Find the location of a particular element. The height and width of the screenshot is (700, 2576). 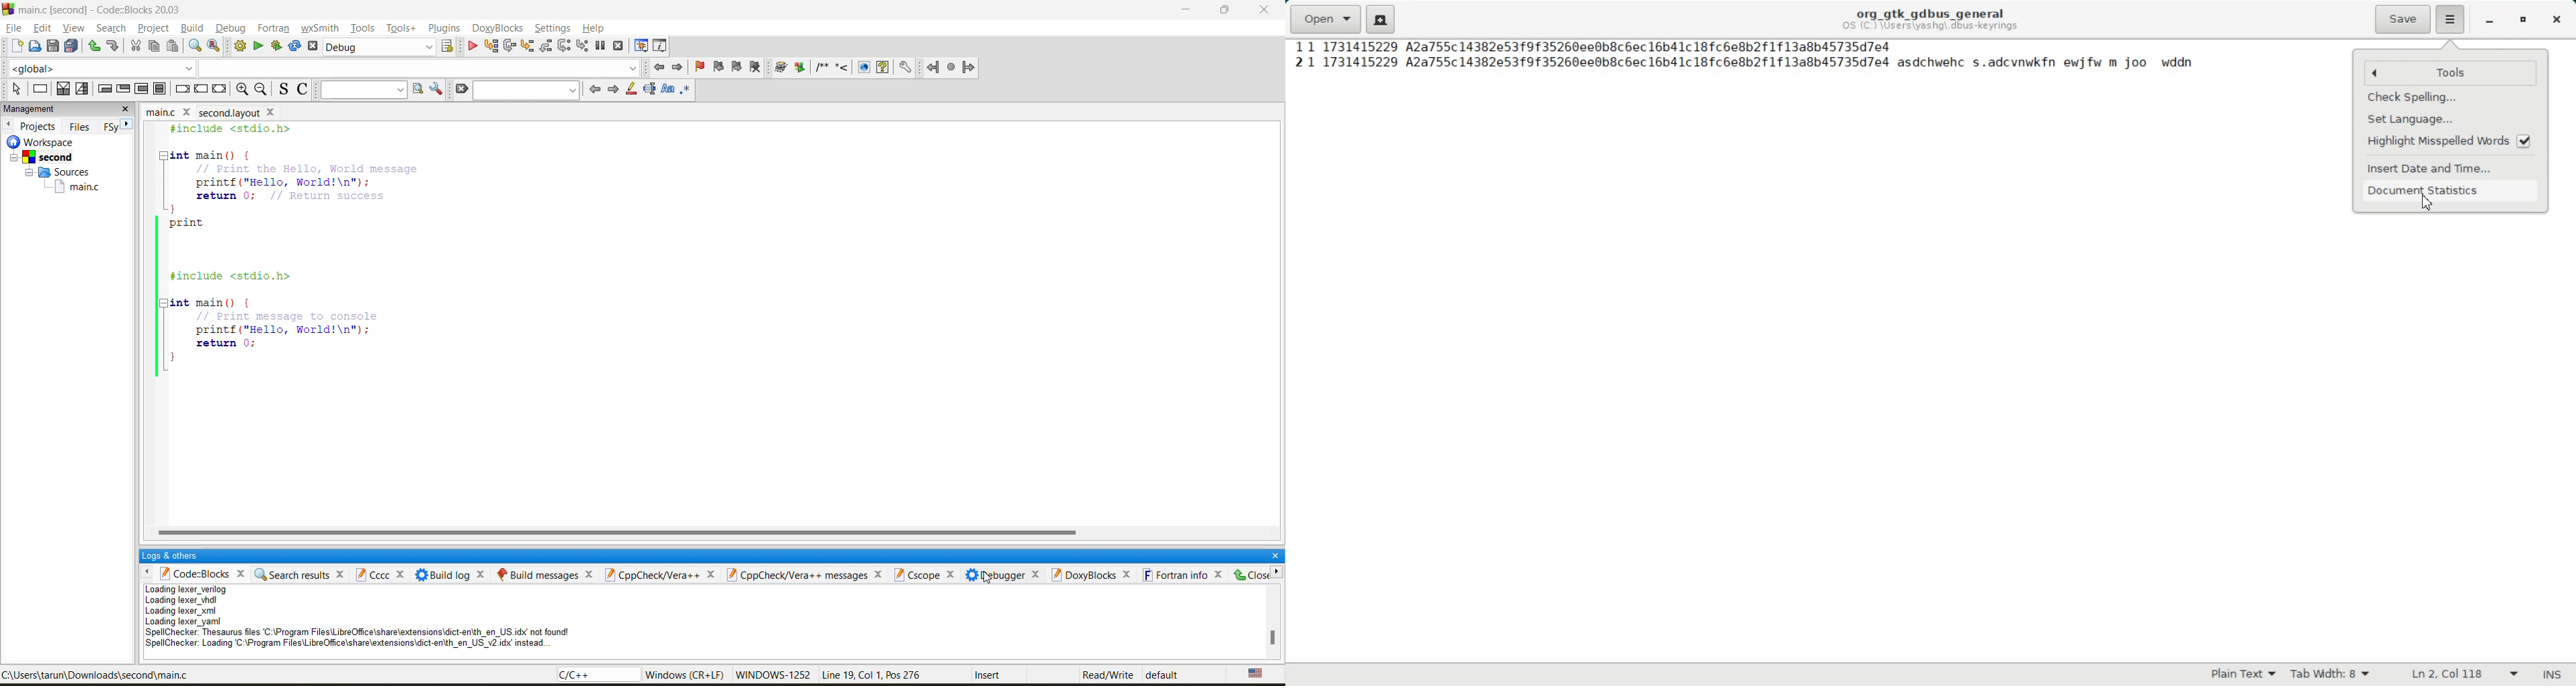

Create a new document is located at coordinates (1380, 20).